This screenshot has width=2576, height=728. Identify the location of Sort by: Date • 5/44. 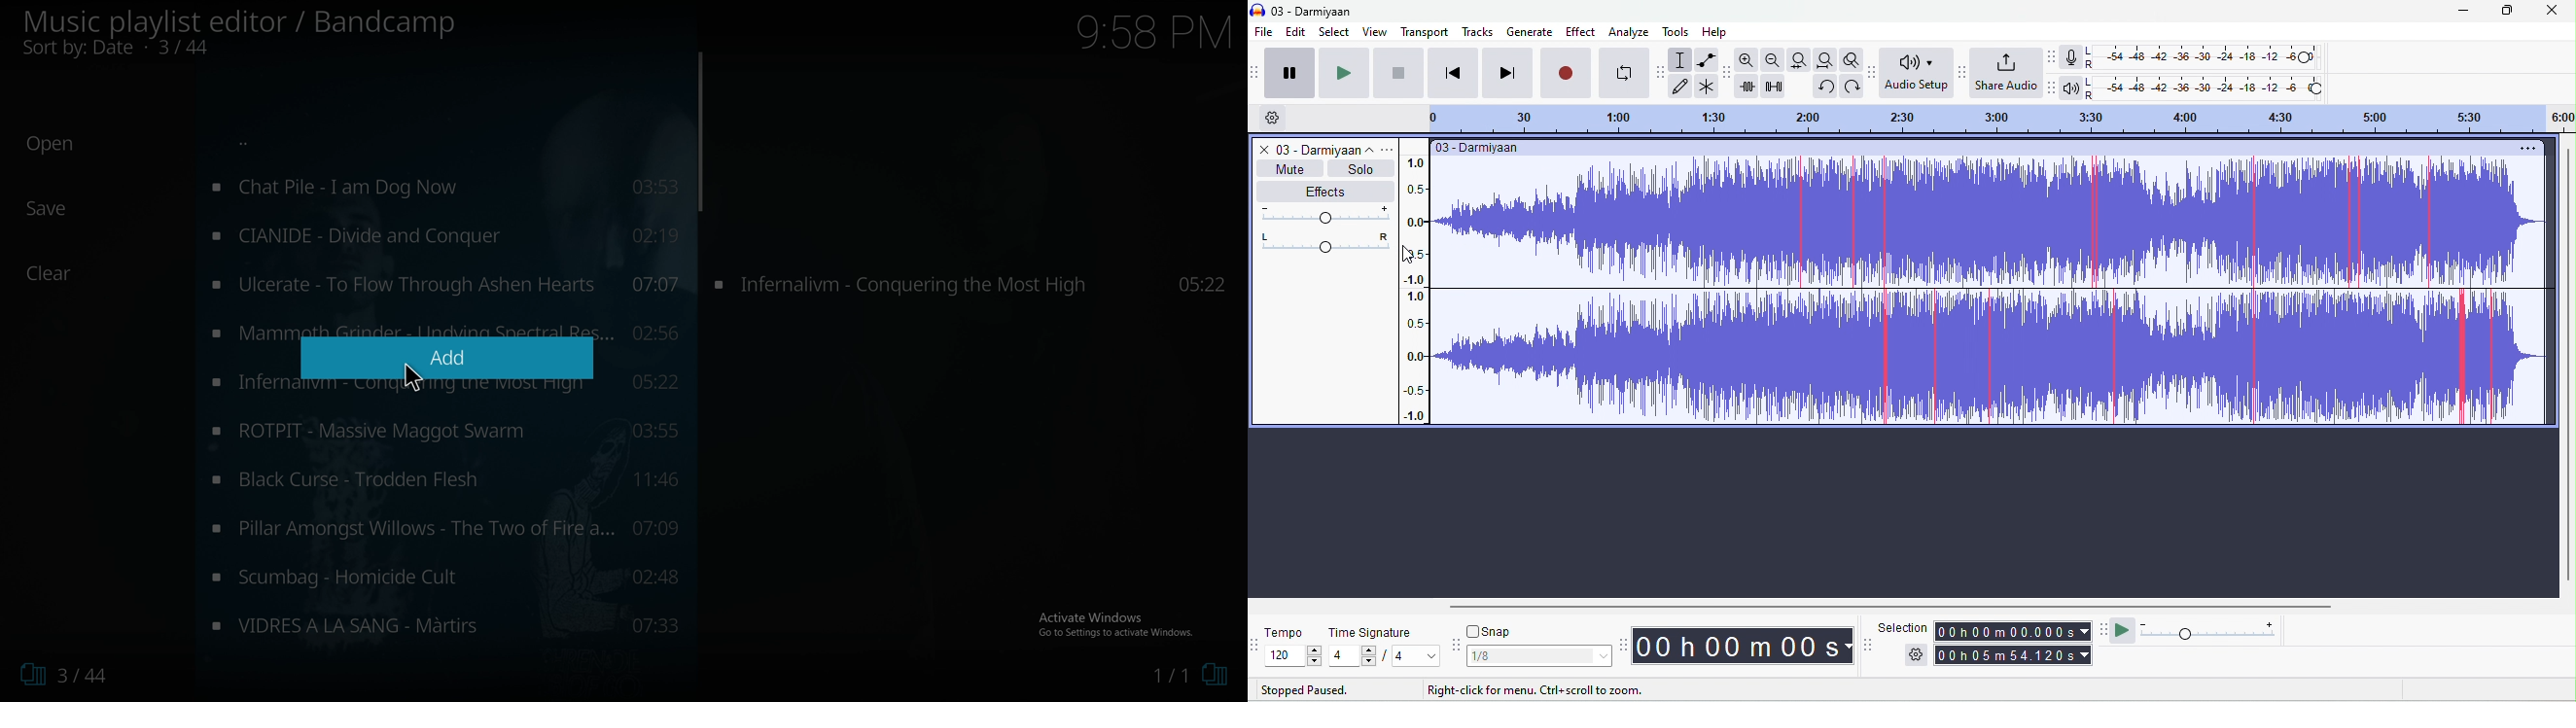
(138, 49).